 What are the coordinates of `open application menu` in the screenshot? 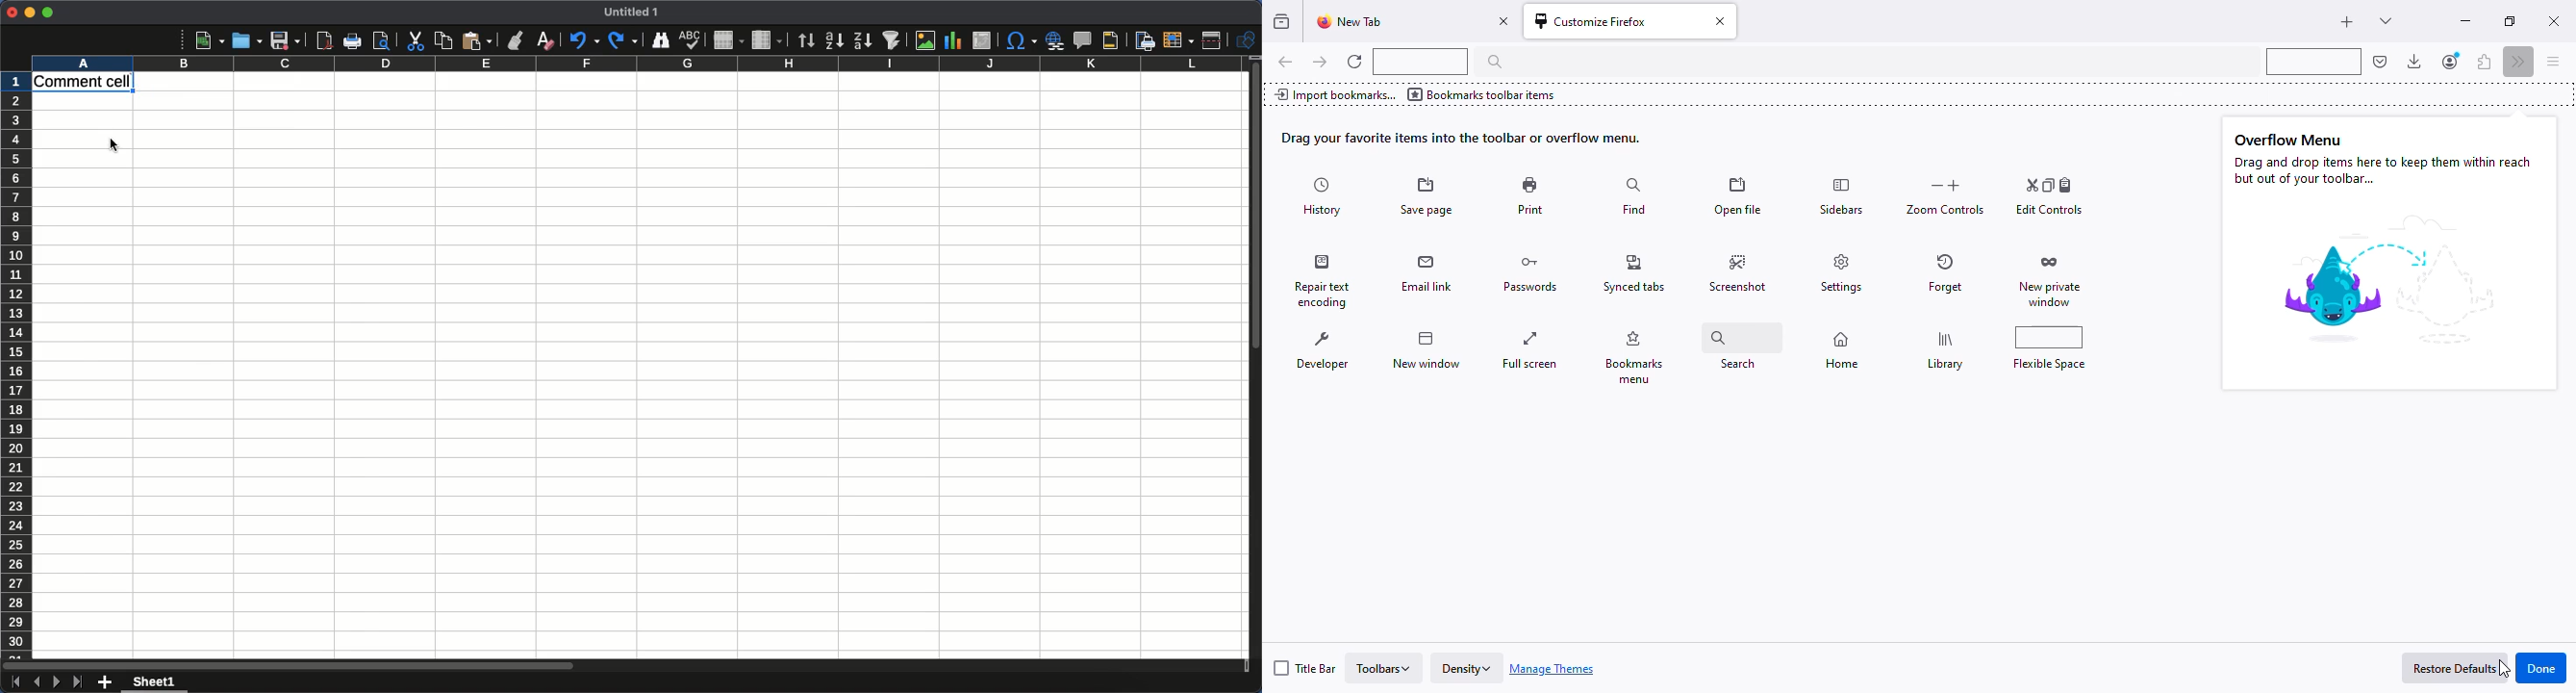 It's located at (2554, 61).